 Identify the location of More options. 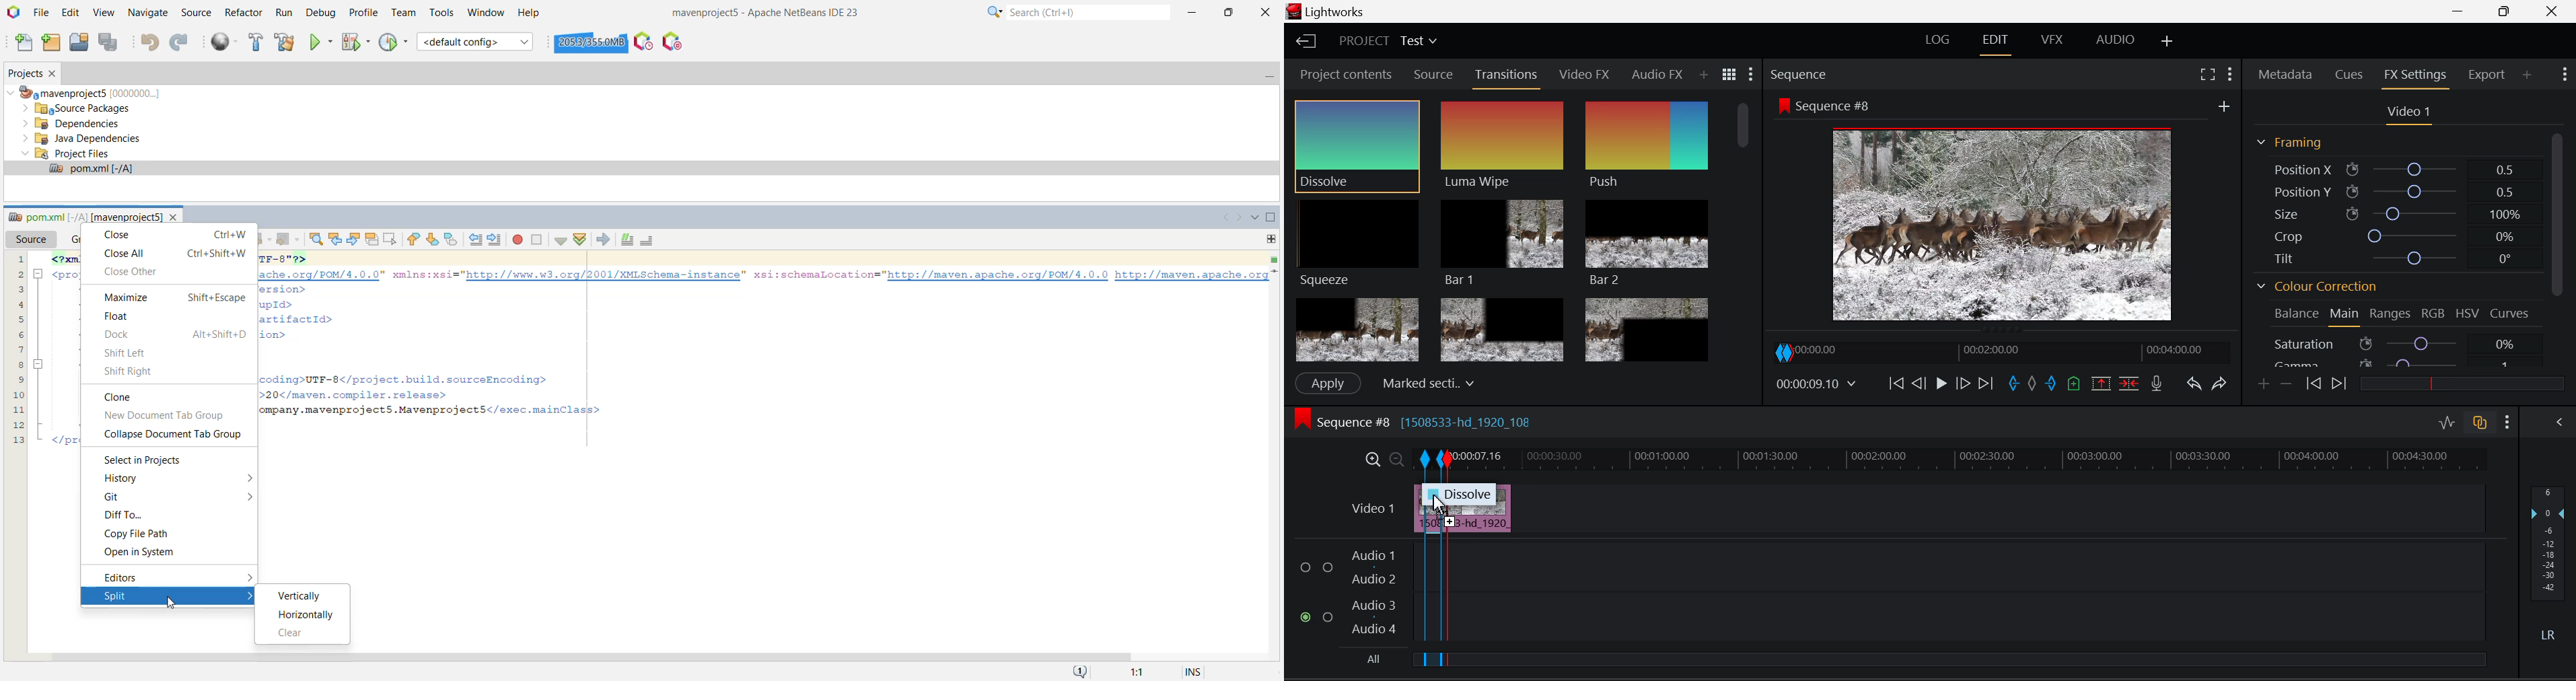
(247, 596).